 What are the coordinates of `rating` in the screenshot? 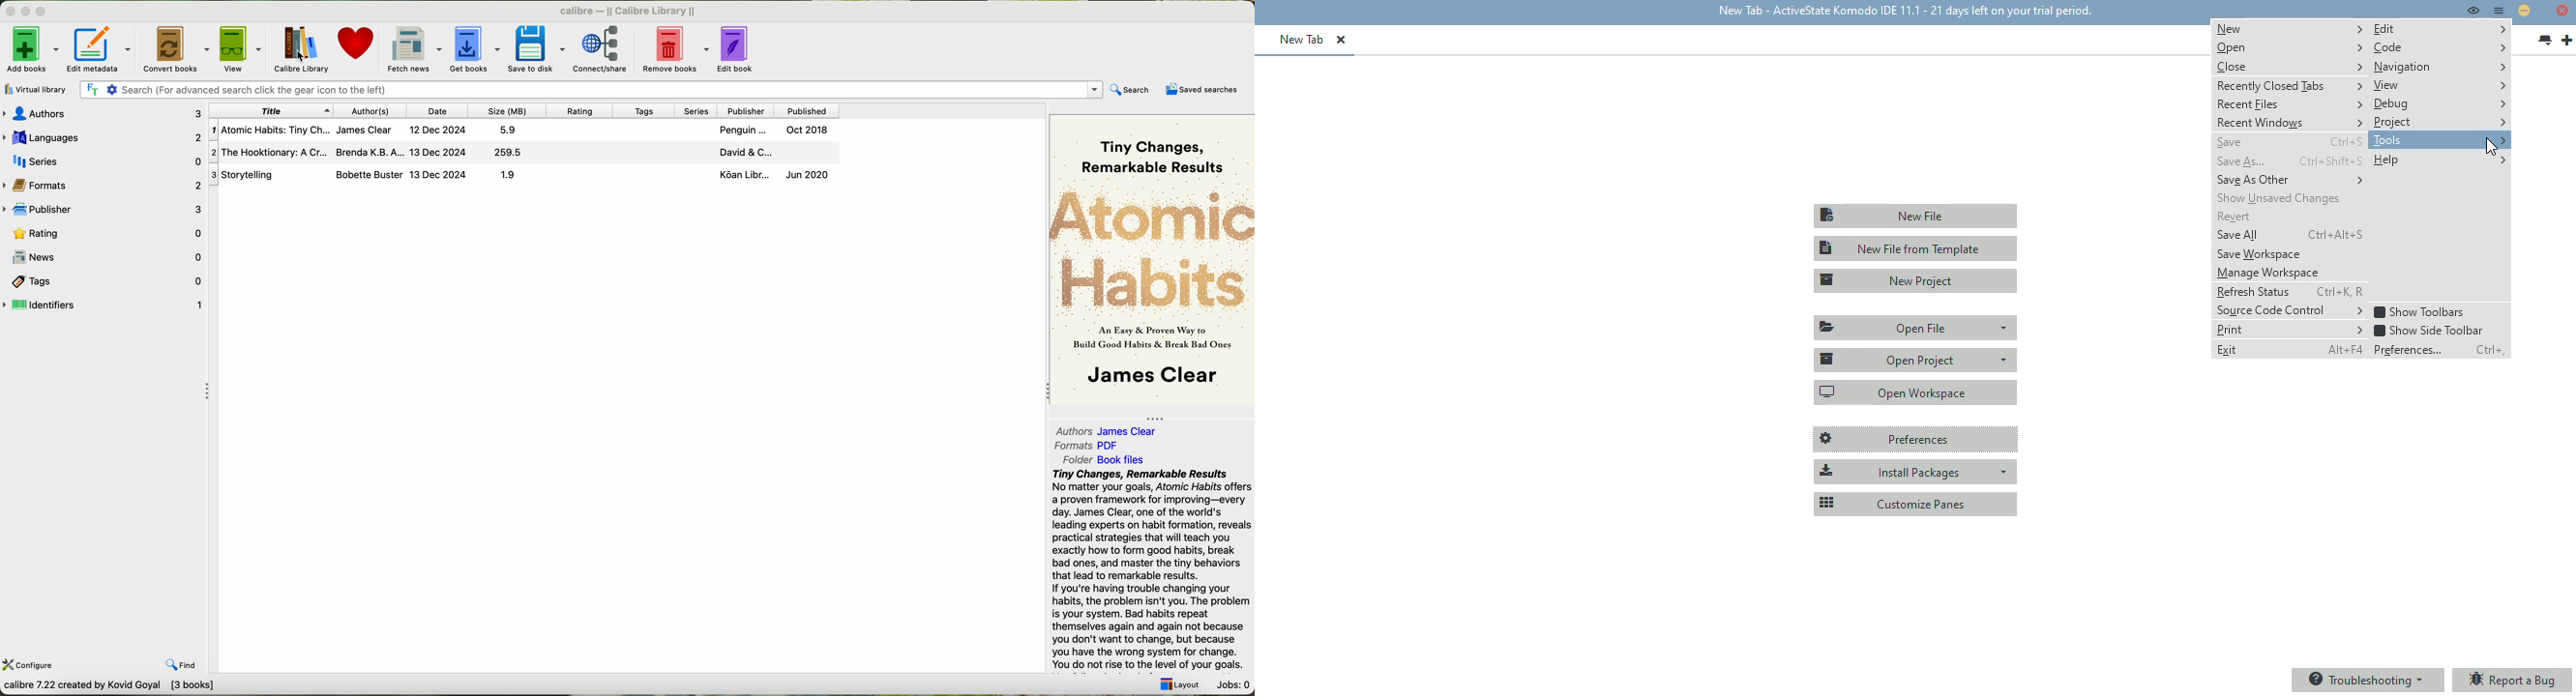 It's located at (104, 233).